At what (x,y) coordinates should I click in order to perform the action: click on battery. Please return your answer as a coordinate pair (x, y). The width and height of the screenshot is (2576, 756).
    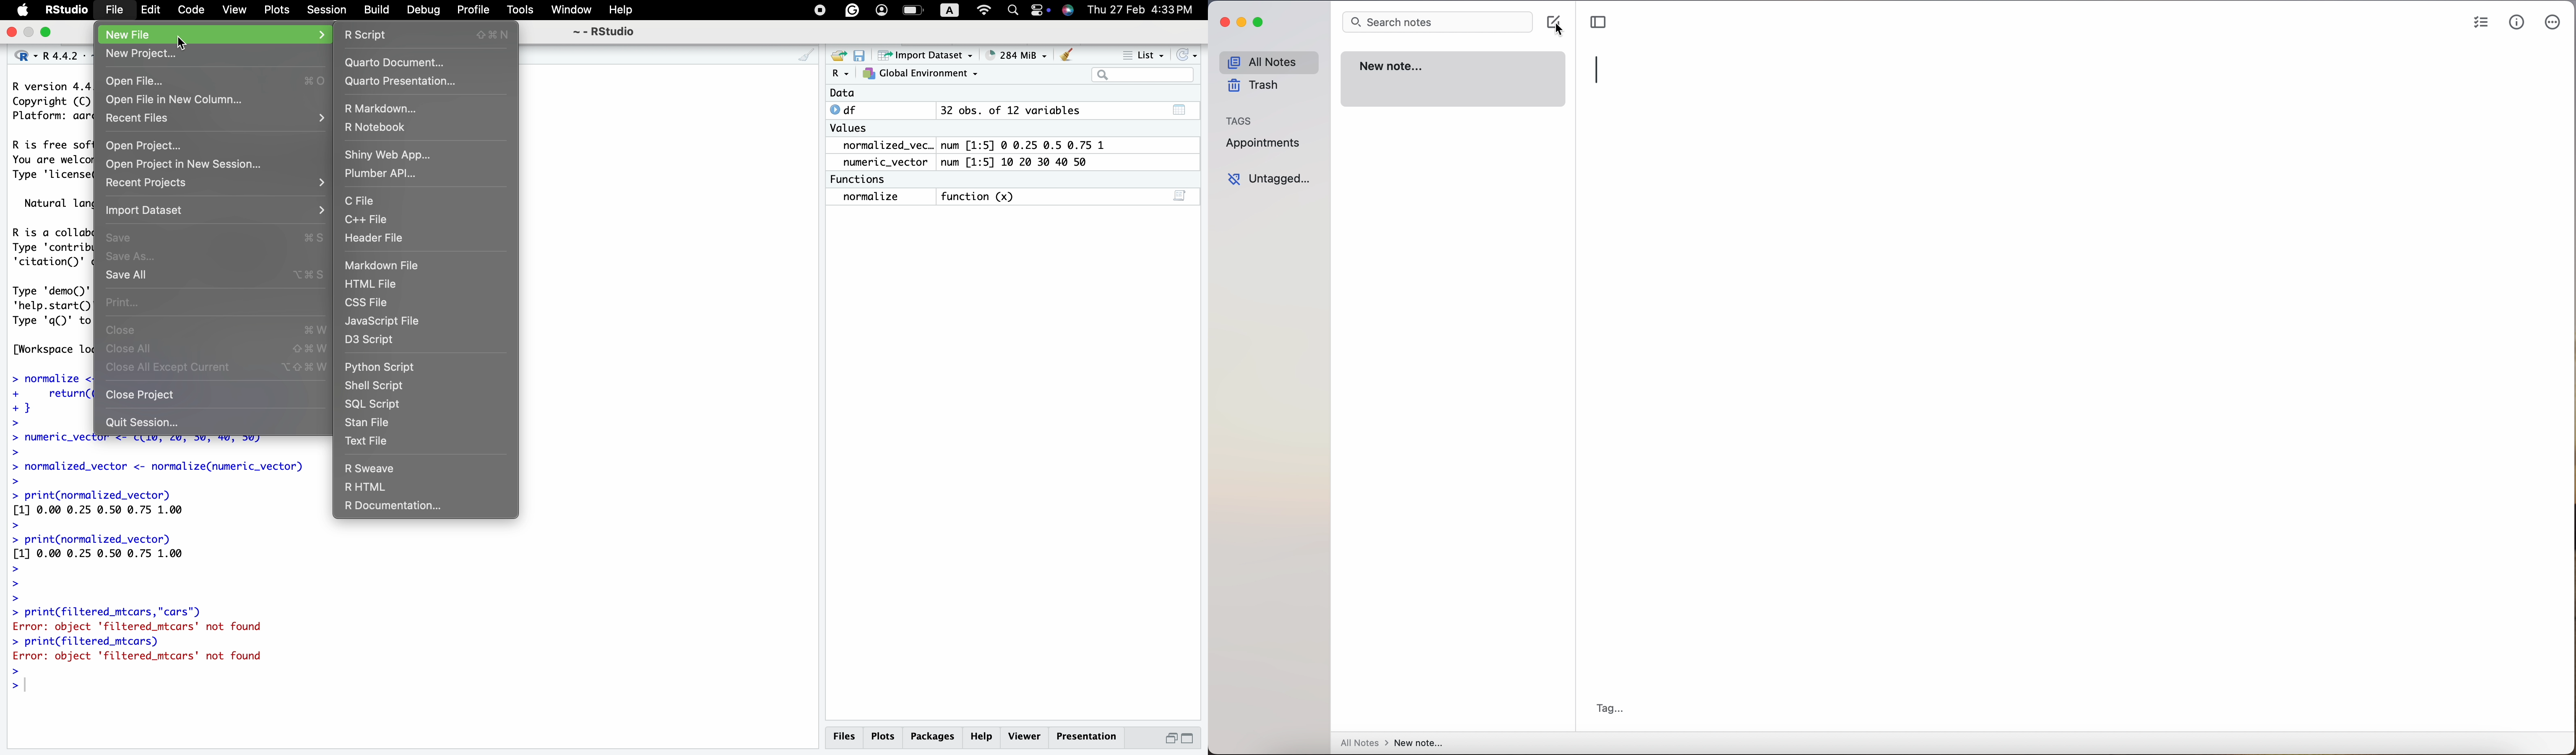
    Looking at the image, I should click on (1037, 10).